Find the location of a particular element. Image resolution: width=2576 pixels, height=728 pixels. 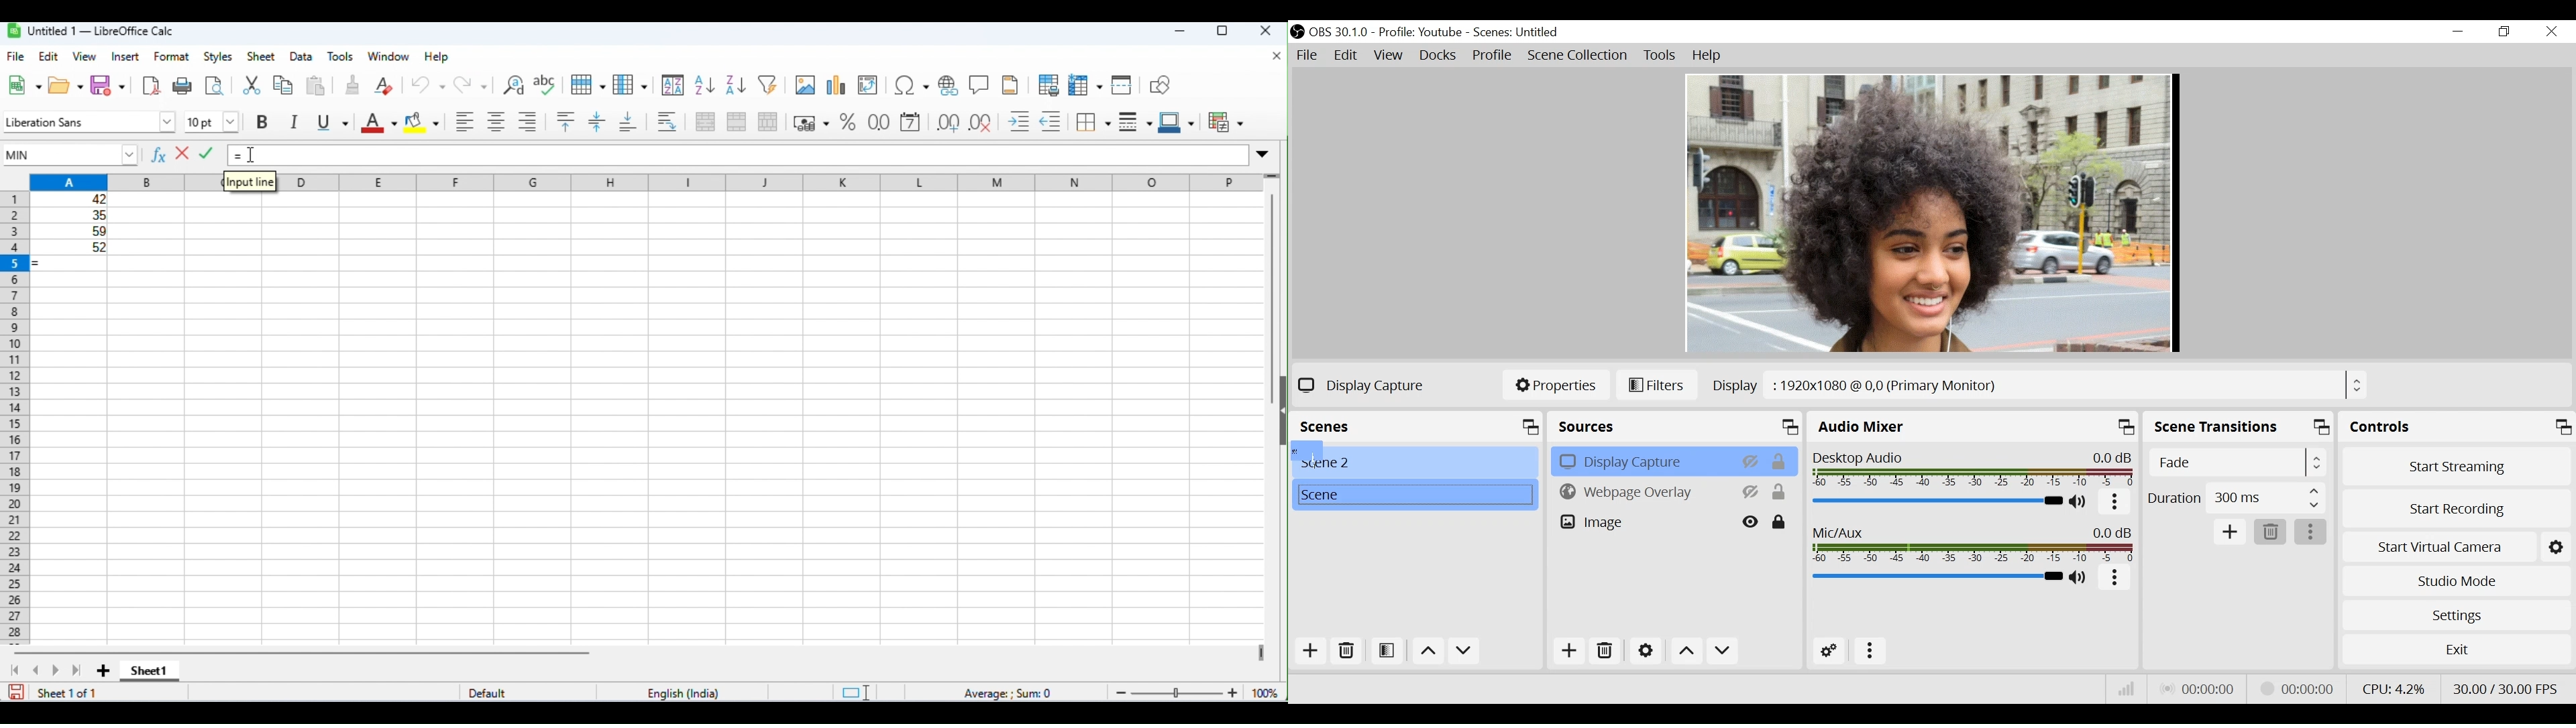

Streaming Status is located at coordinates (2301, 689).